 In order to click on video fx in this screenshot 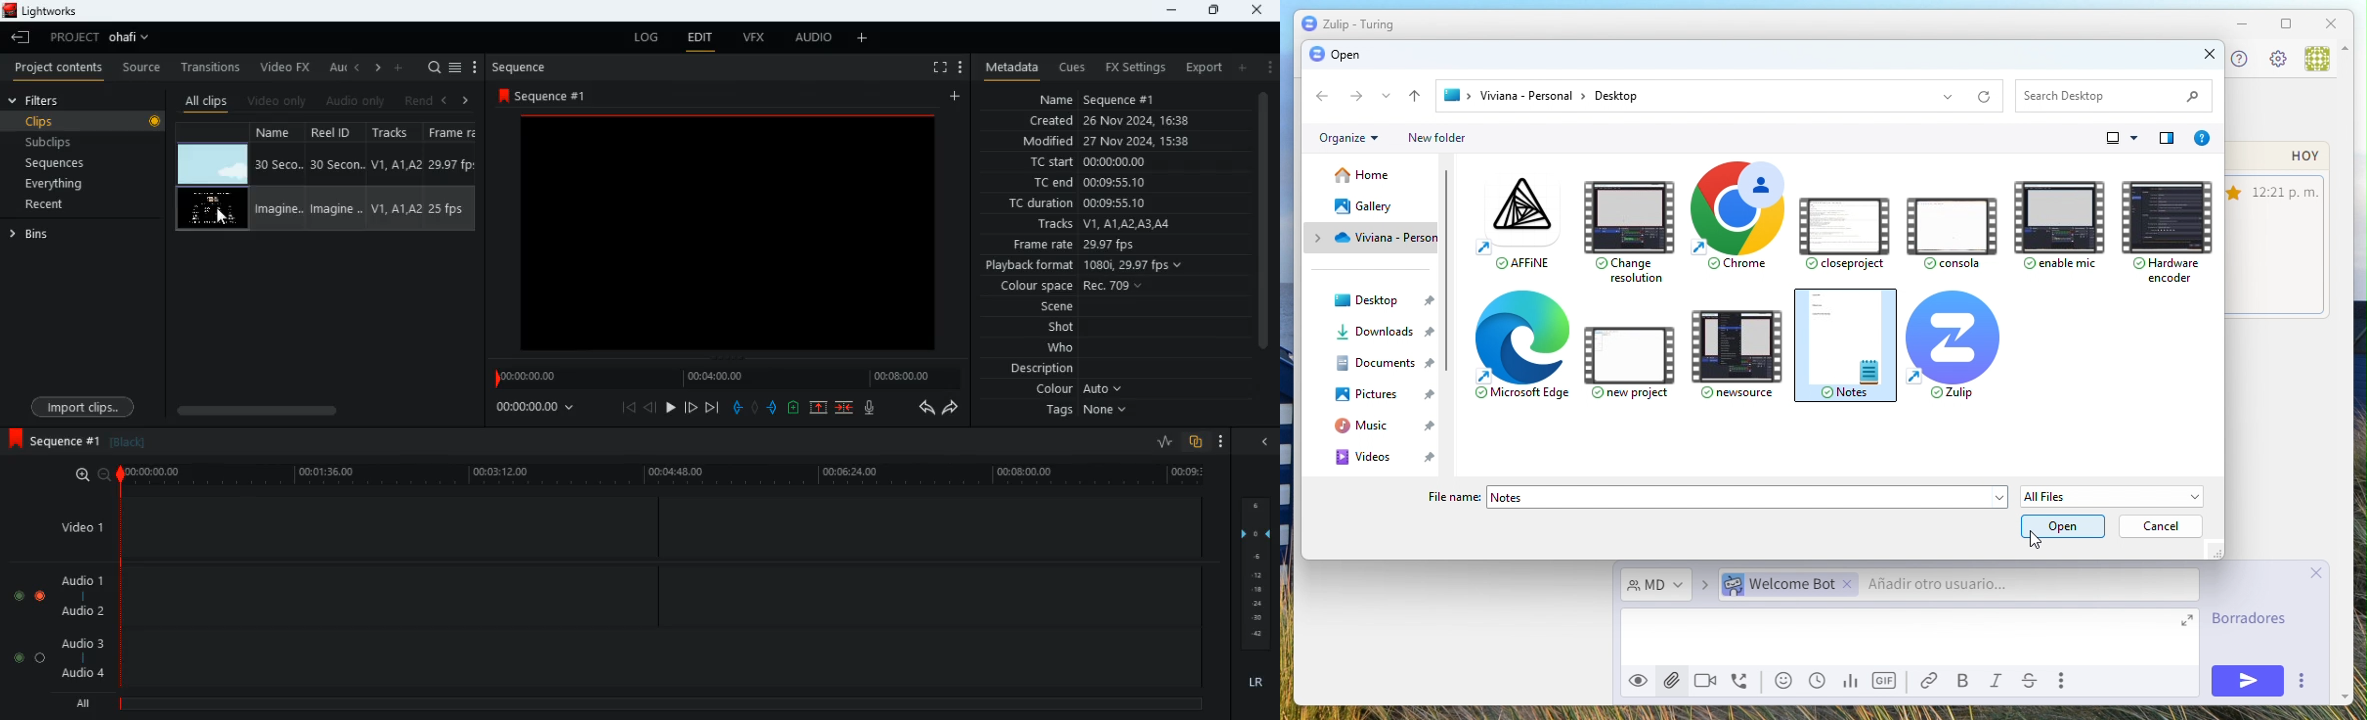, I will do `click(287, 66)`.